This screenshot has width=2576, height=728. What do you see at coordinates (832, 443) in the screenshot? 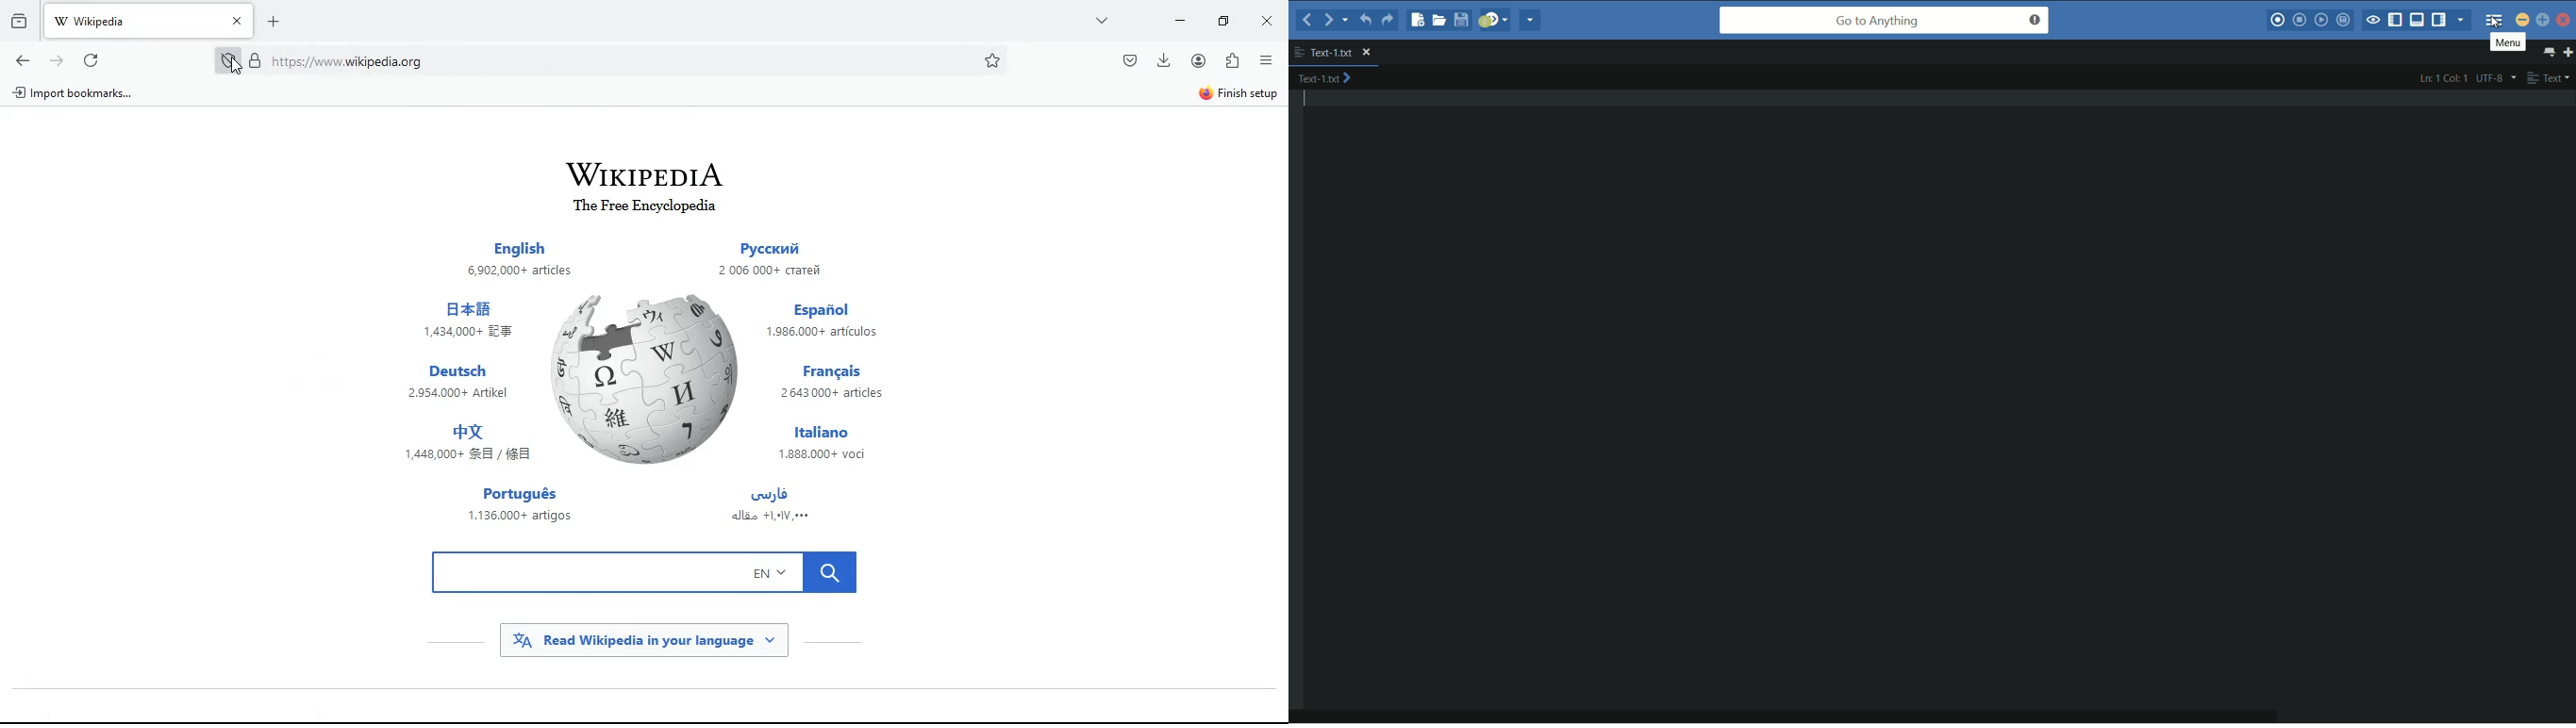
I see `italiano` at bounding box center [832, 443].